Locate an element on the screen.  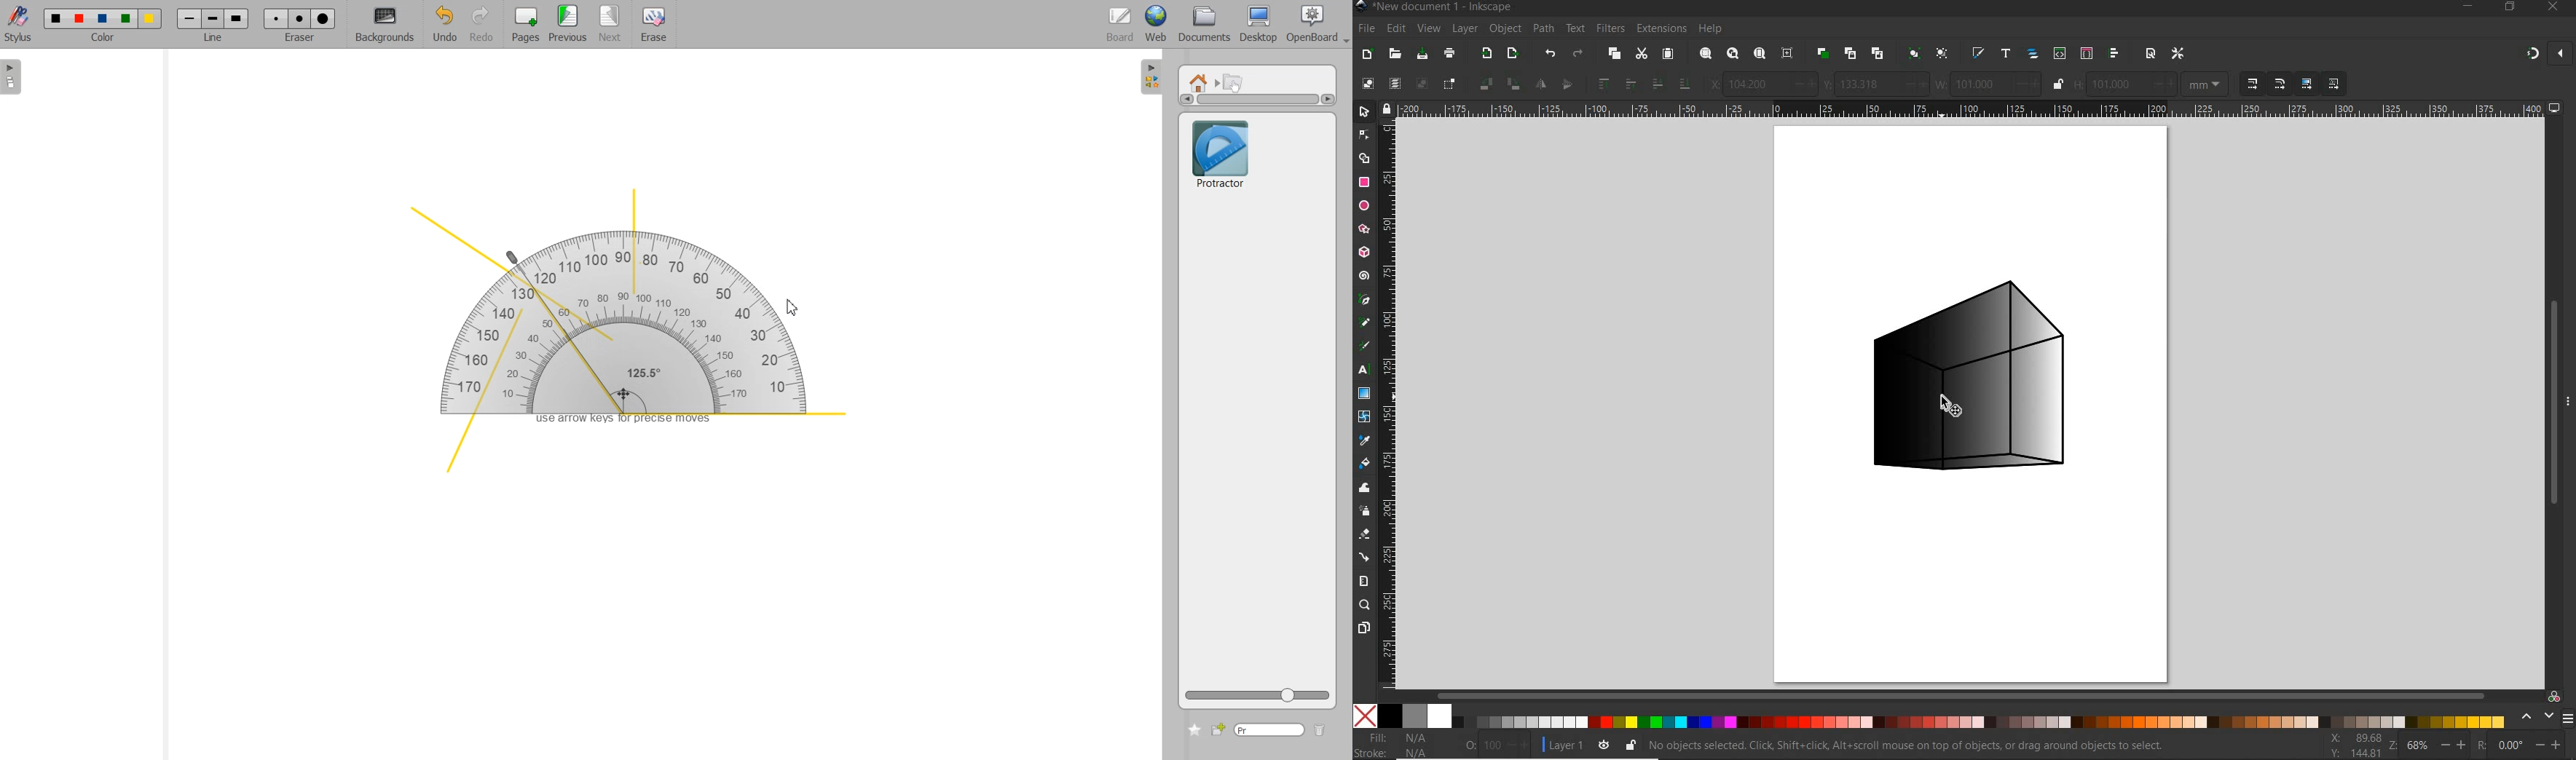
GROUP is located at coordinates (1913, 52).